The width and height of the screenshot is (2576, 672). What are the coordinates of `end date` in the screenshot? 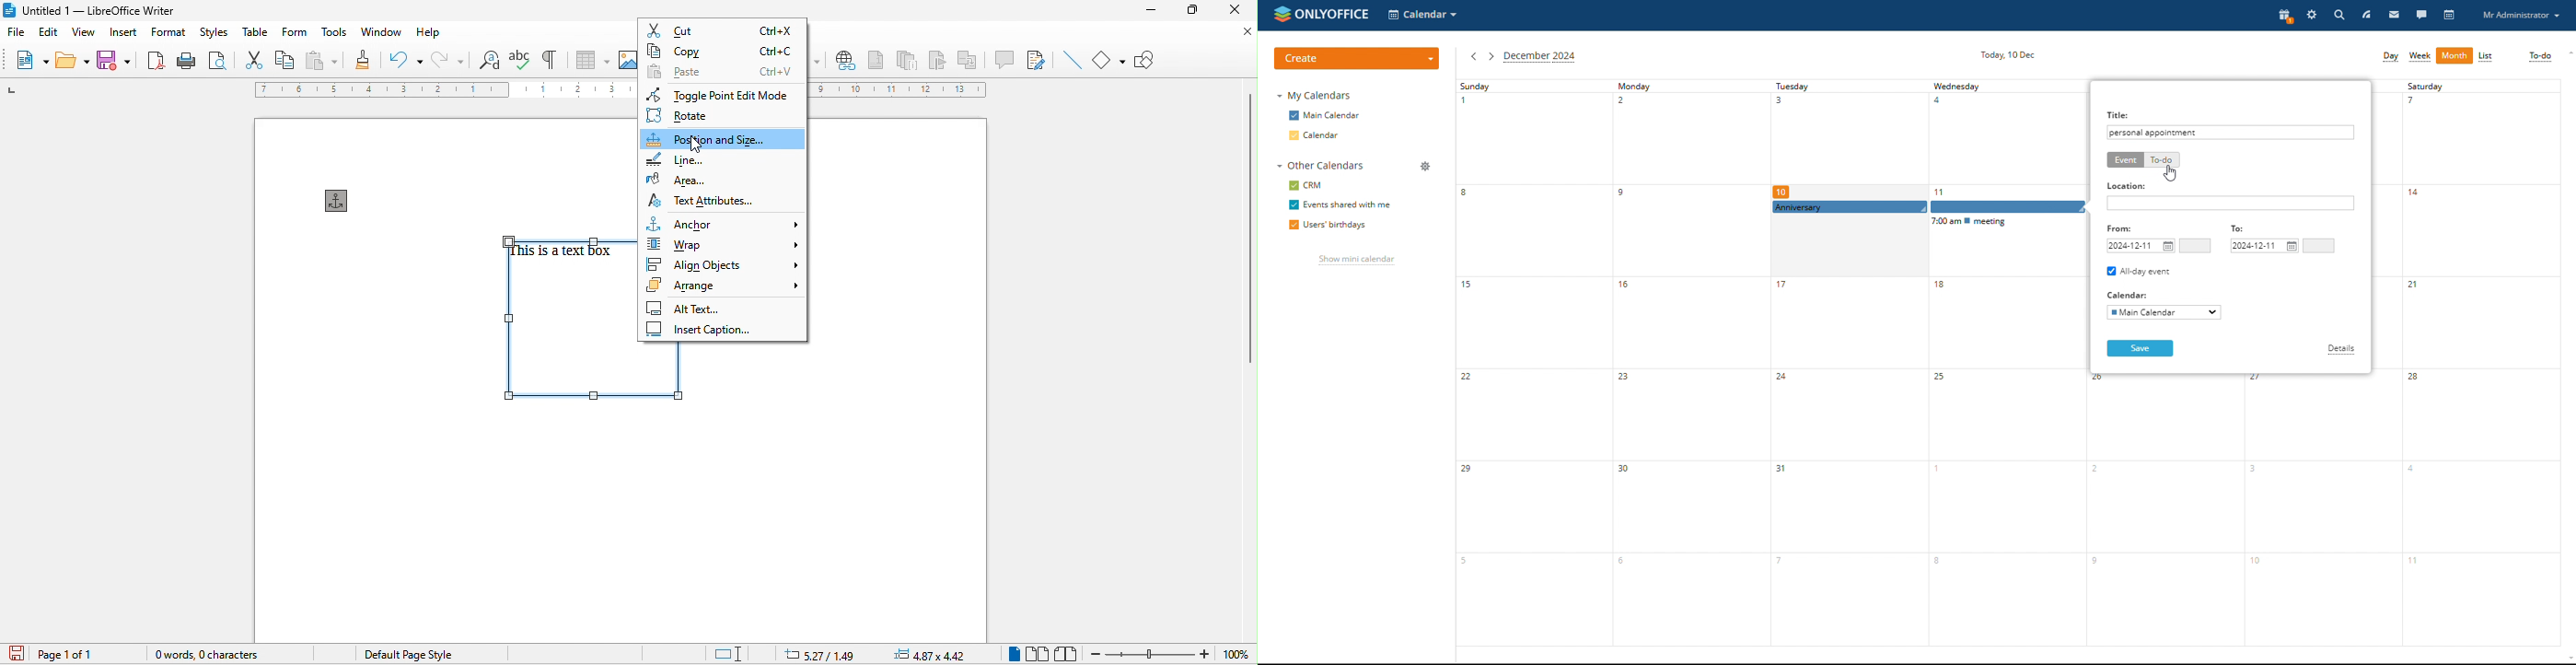 It's located at (2265, 246).